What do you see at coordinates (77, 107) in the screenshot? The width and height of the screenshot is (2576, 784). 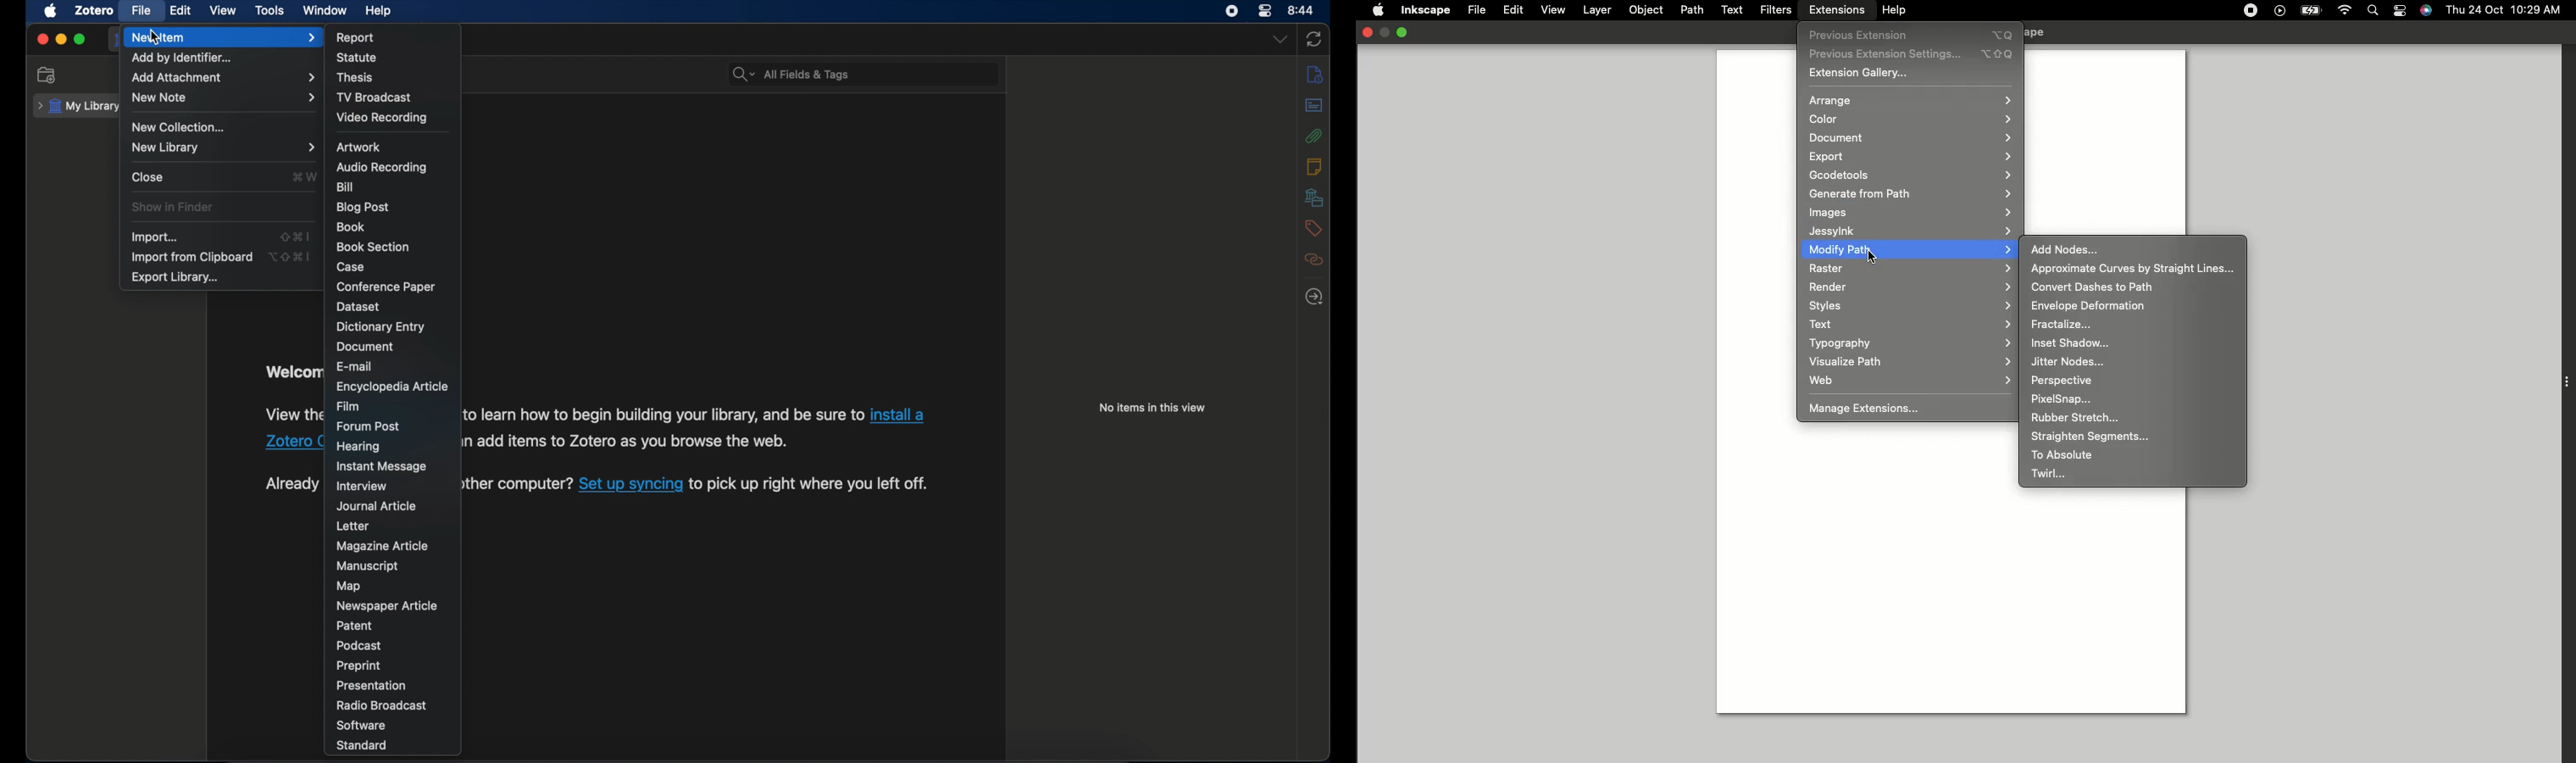 I see `my library` at bounding box center [77, 107].